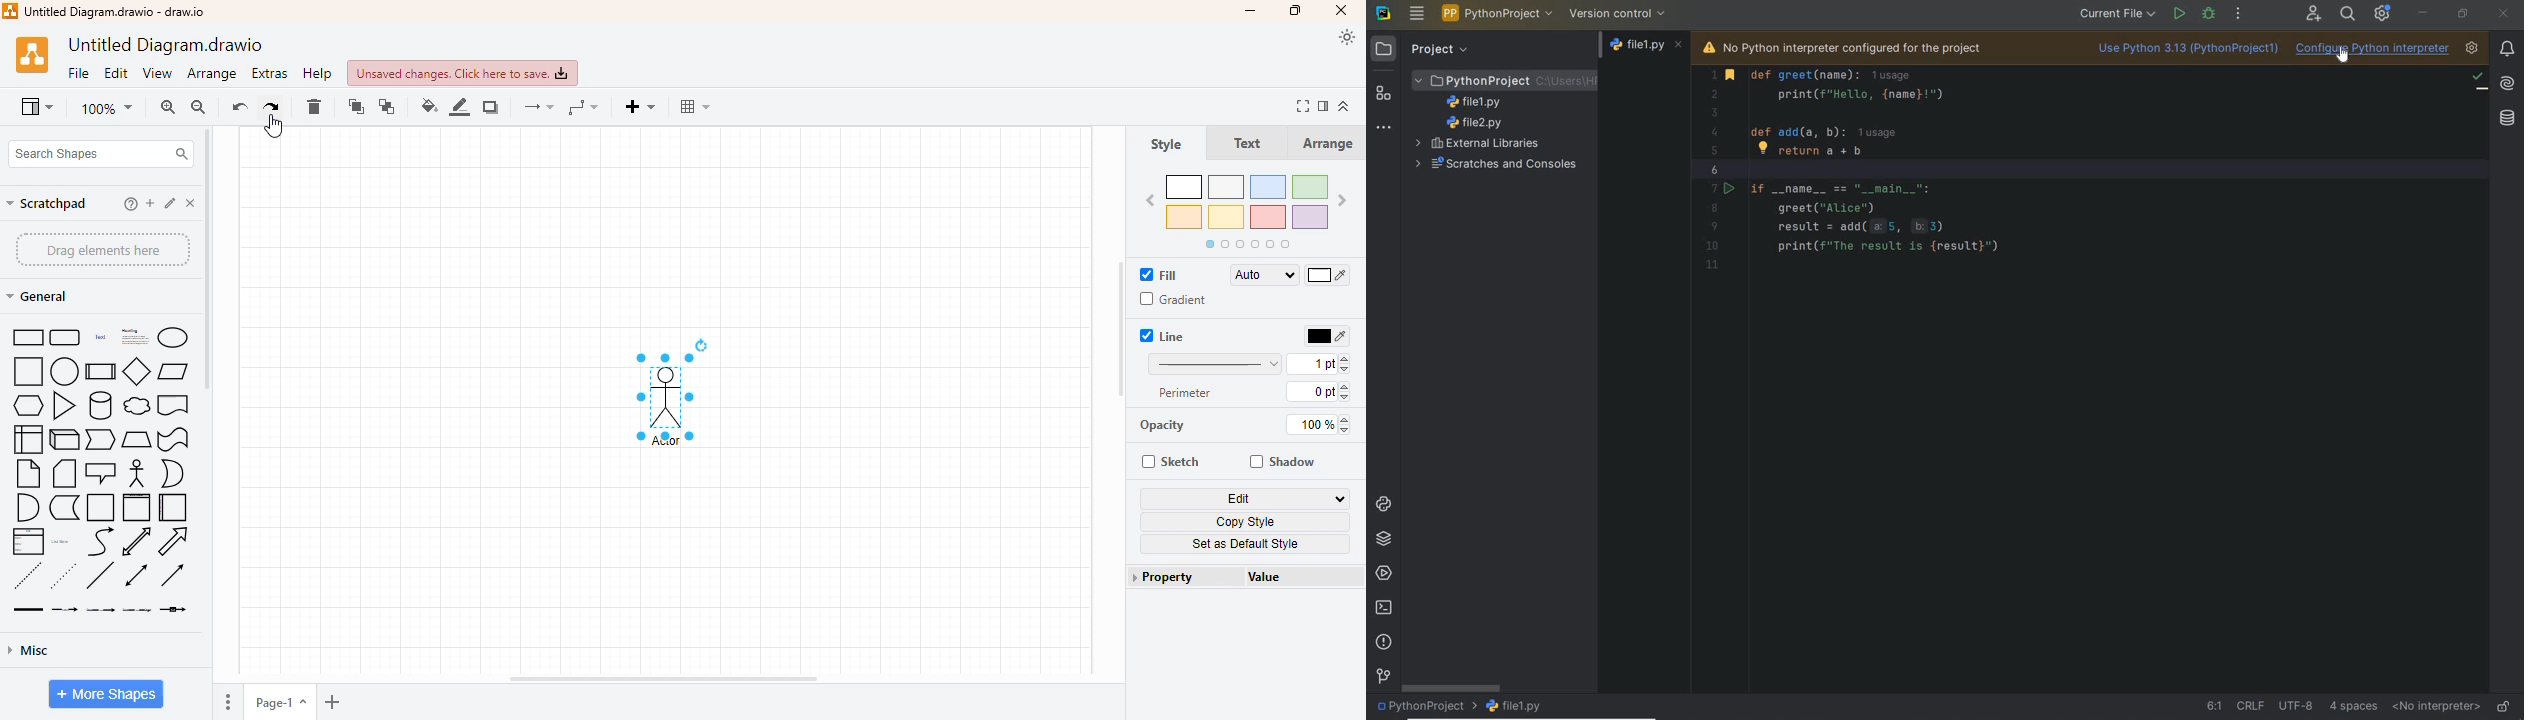  I want to click on next, so click(1343, 201).